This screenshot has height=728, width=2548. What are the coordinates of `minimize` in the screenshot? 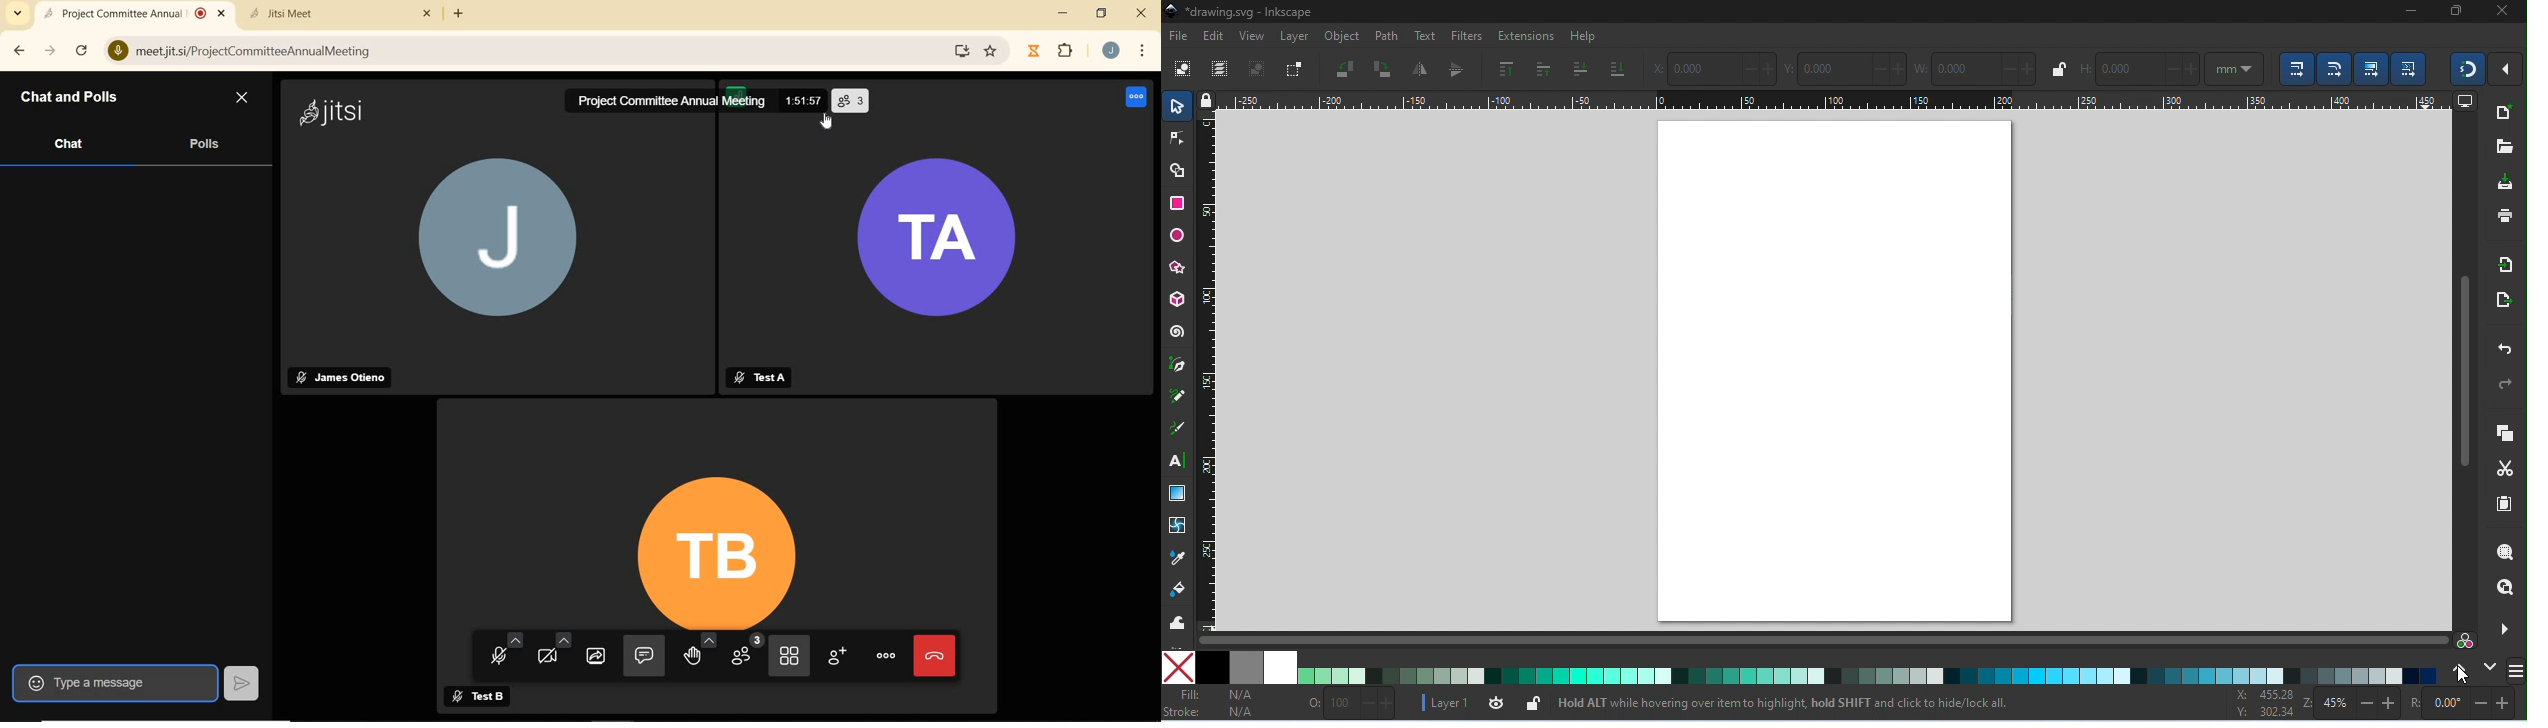 It's located at (1064, 13).